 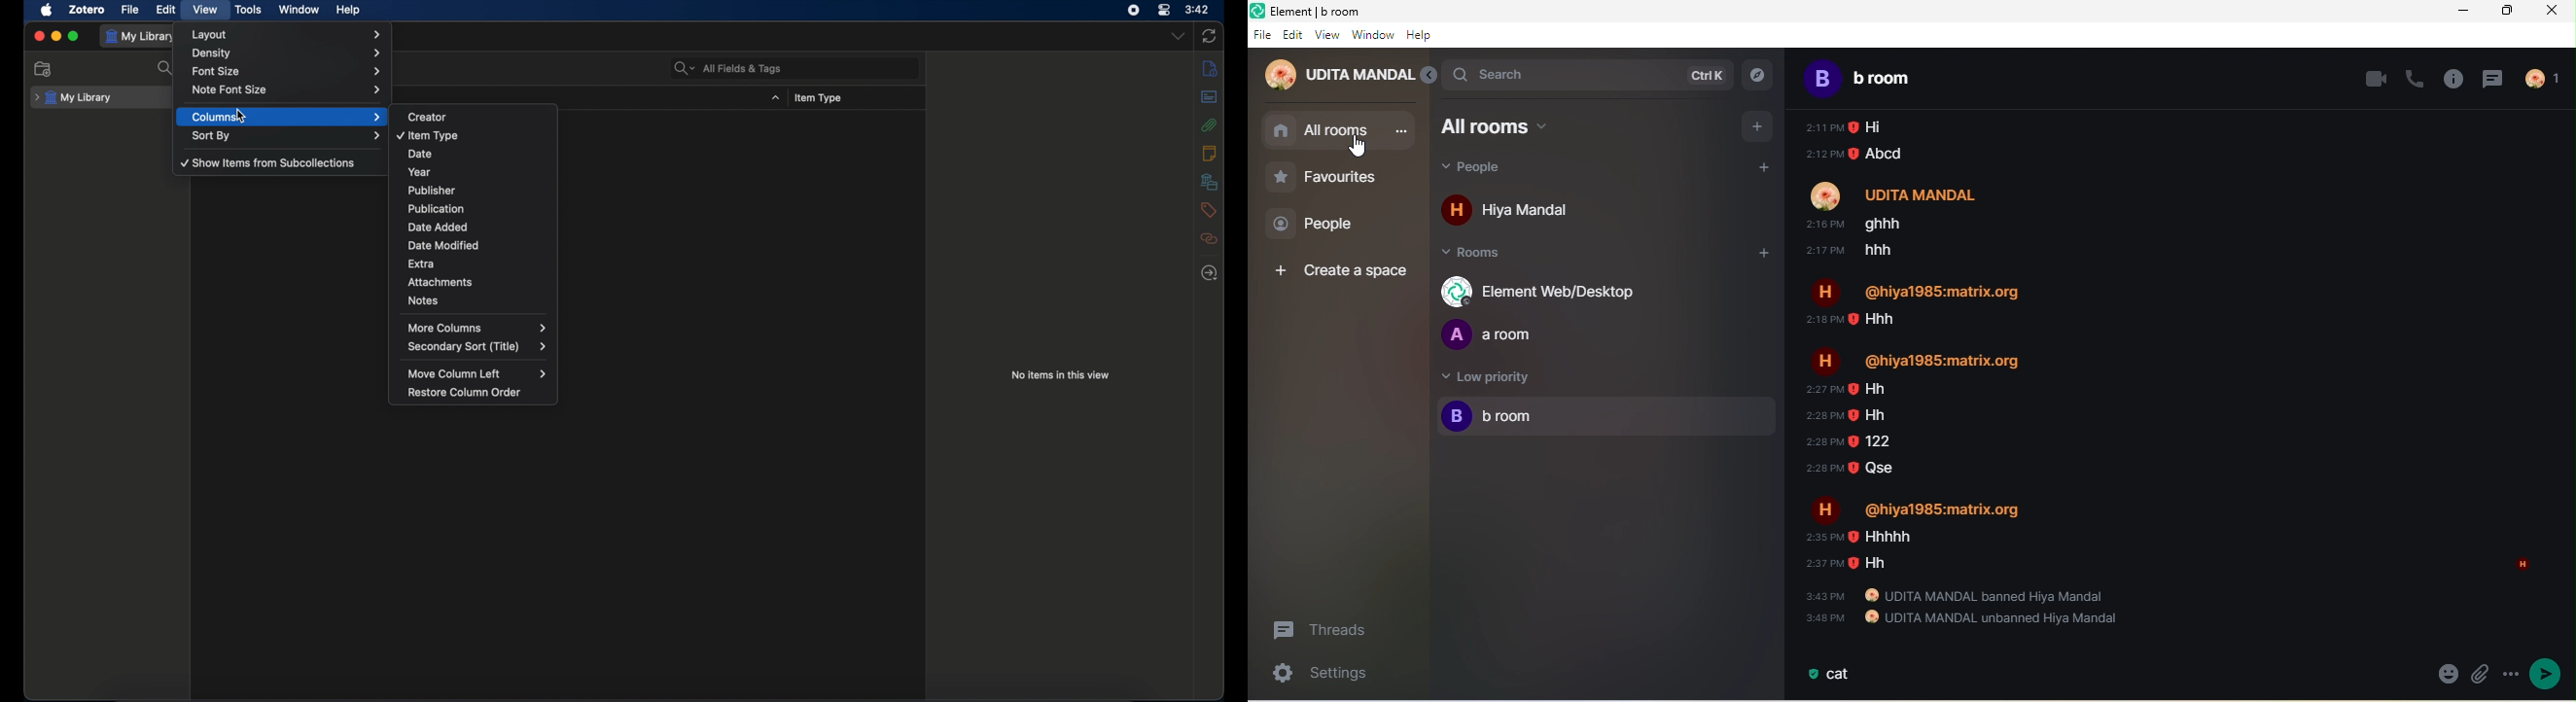 I want to click on low priority, so click(x=1488, y=380).